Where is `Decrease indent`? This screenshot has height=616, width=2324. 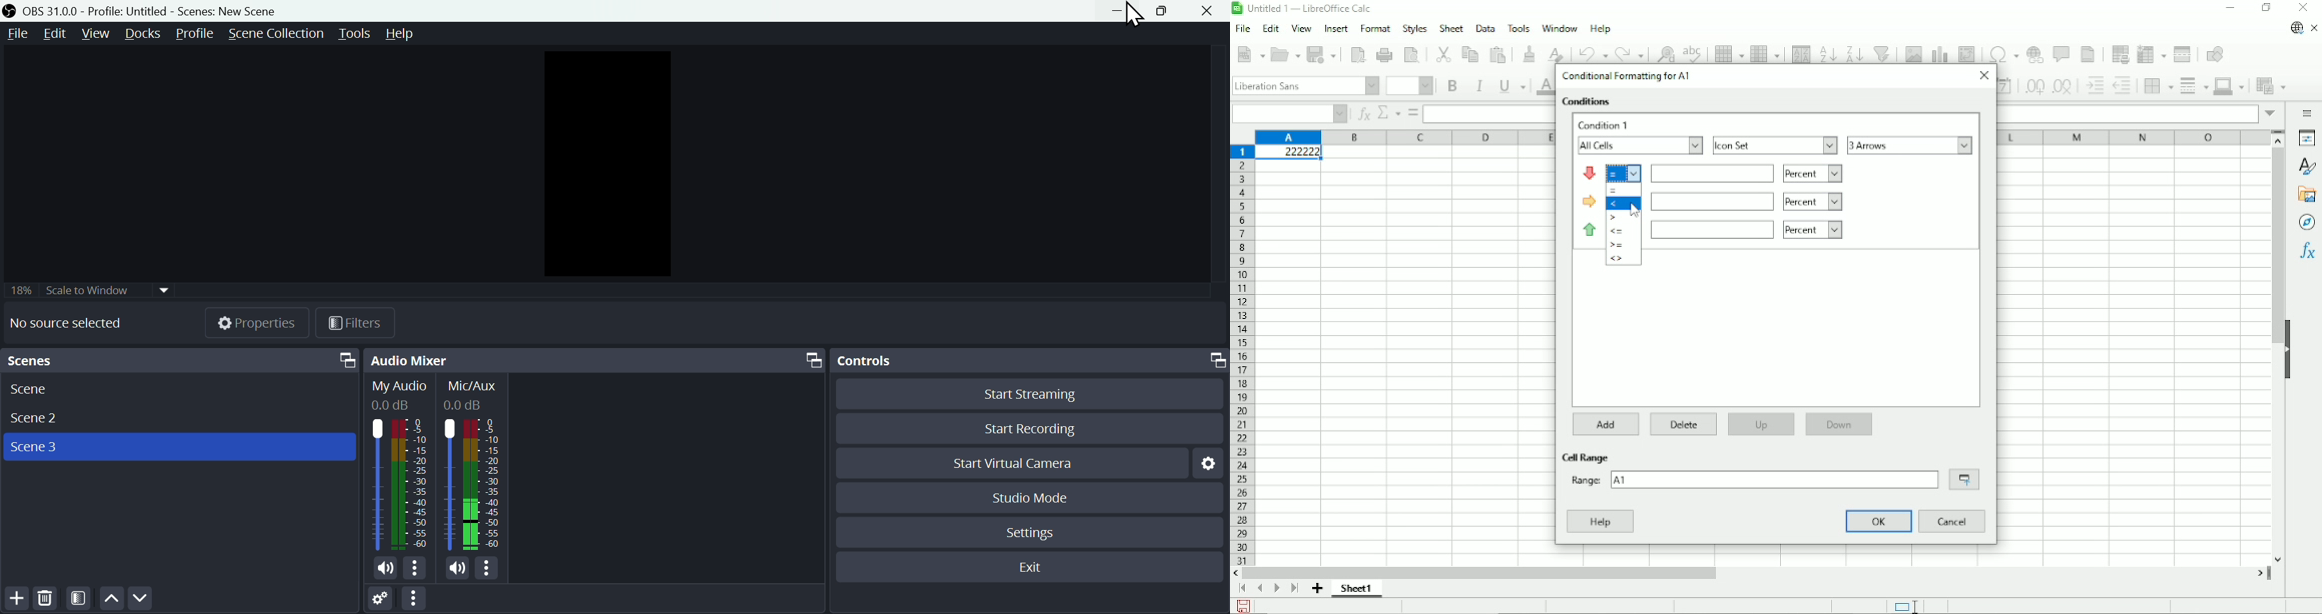
Decrease indent is located at coordinates (2124, 86).